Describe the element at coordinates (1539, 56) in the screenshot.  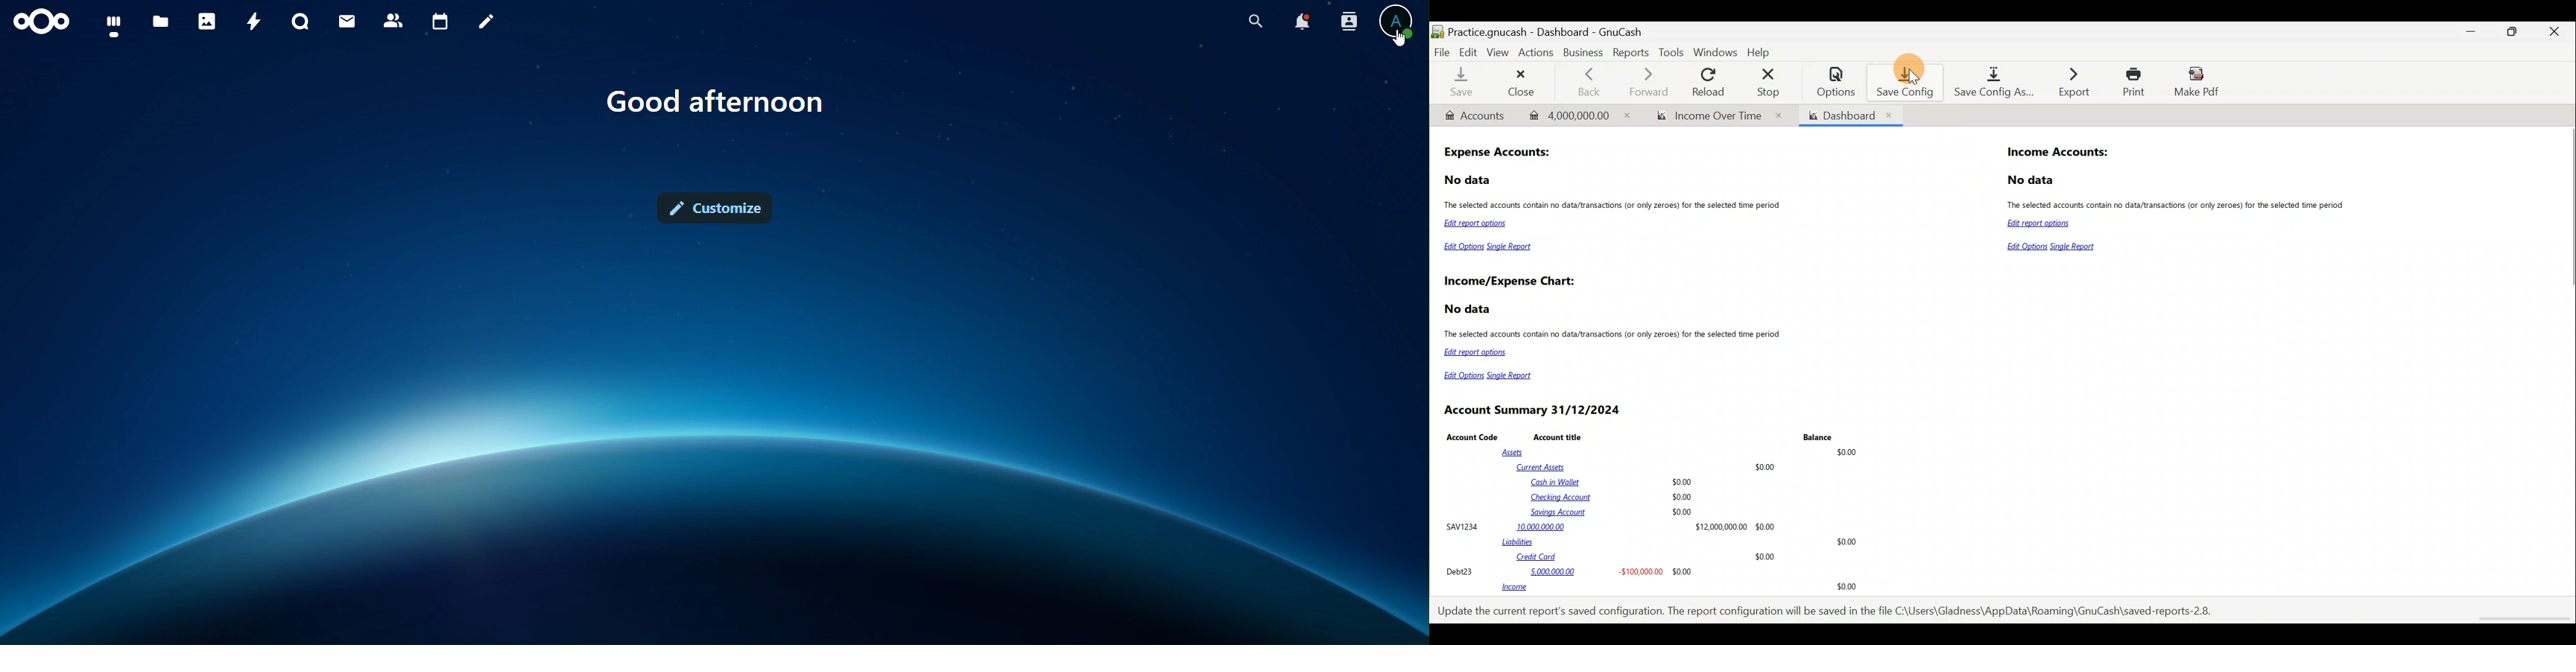
I see `Actions` at that location.